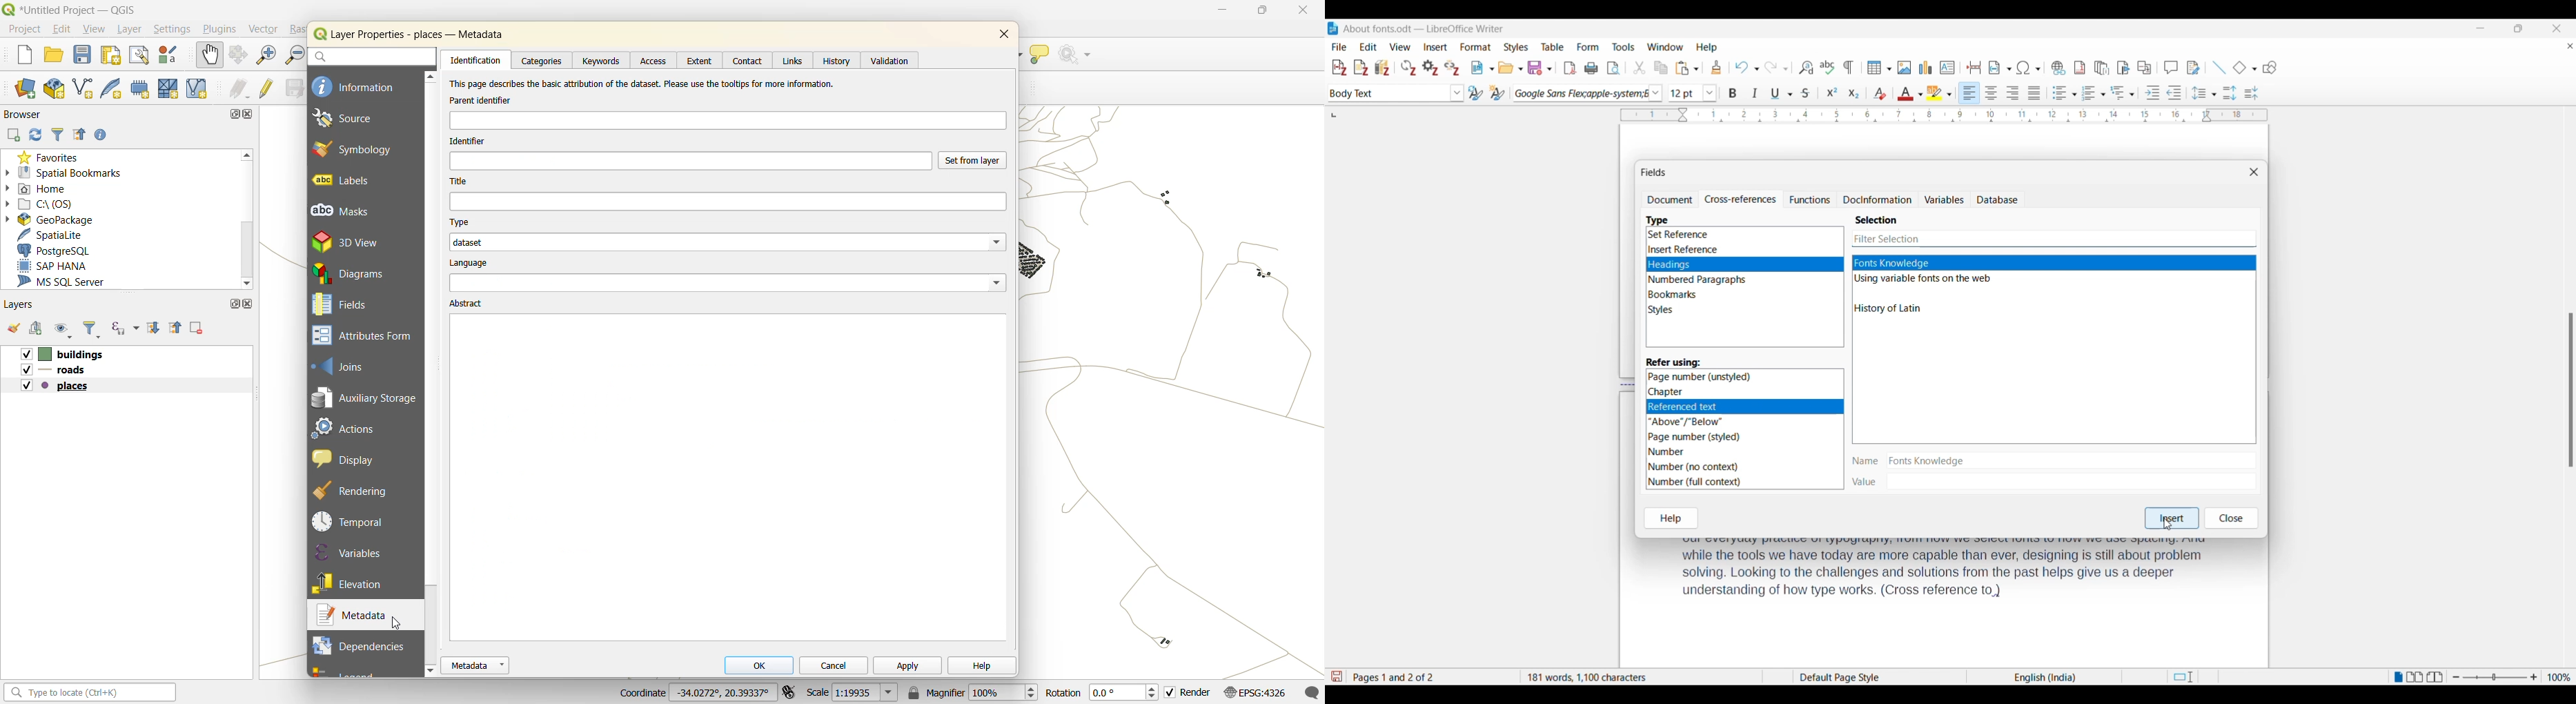 The height and width of the screenshot is (728, 2576). I want to click on “Above”/"Below”, so click(1687, 421).